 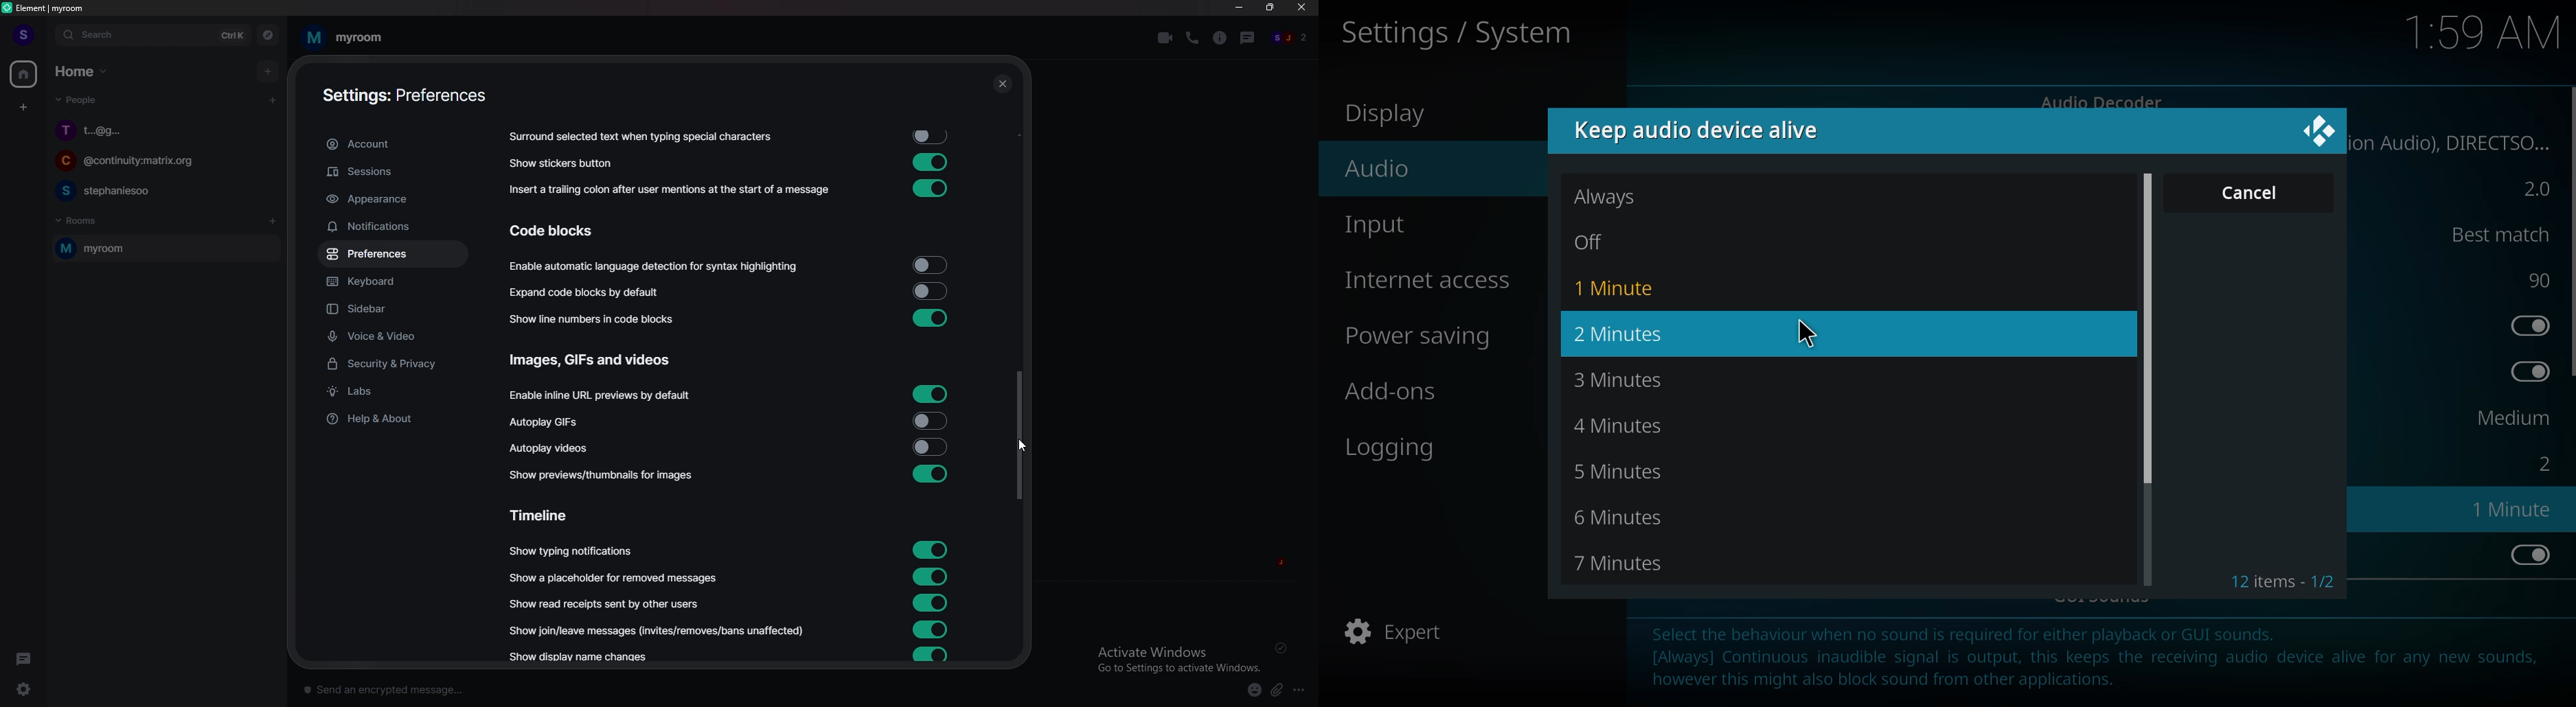 I want to click on settings, so click(x=32, y=689).